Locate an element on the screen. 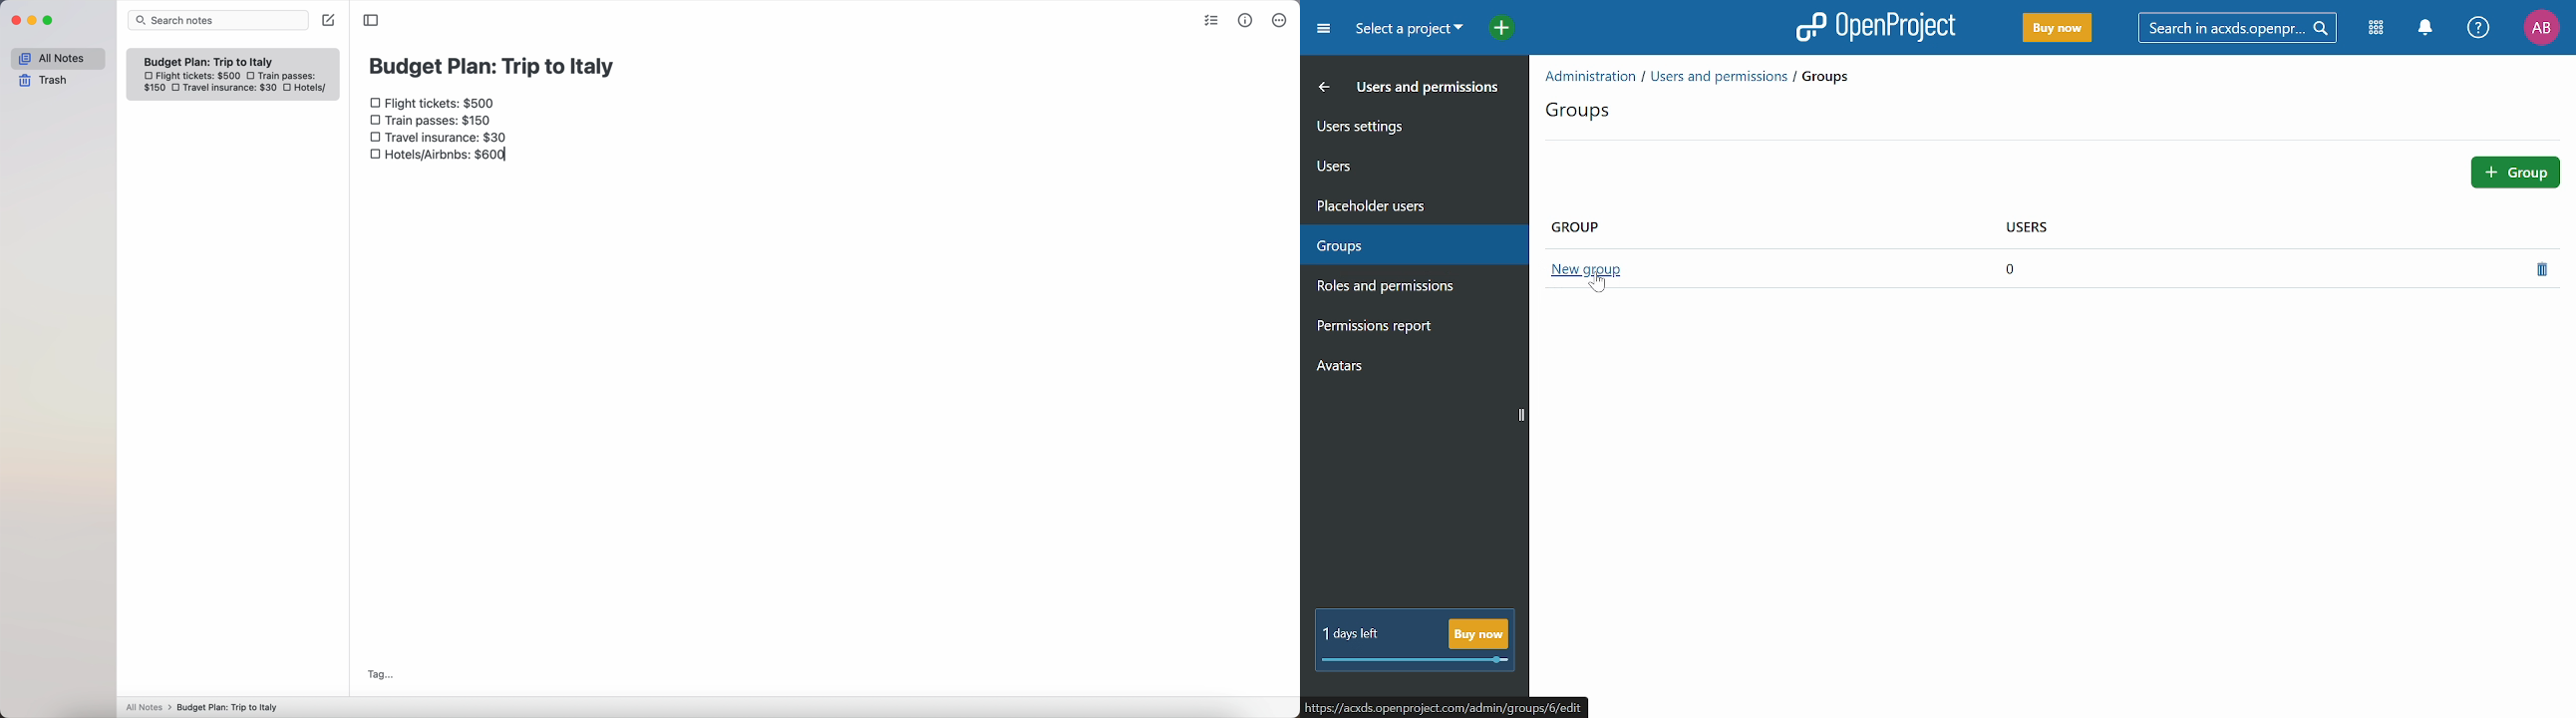  budget plan: trip to Italy is located at coordinates (494, 65).